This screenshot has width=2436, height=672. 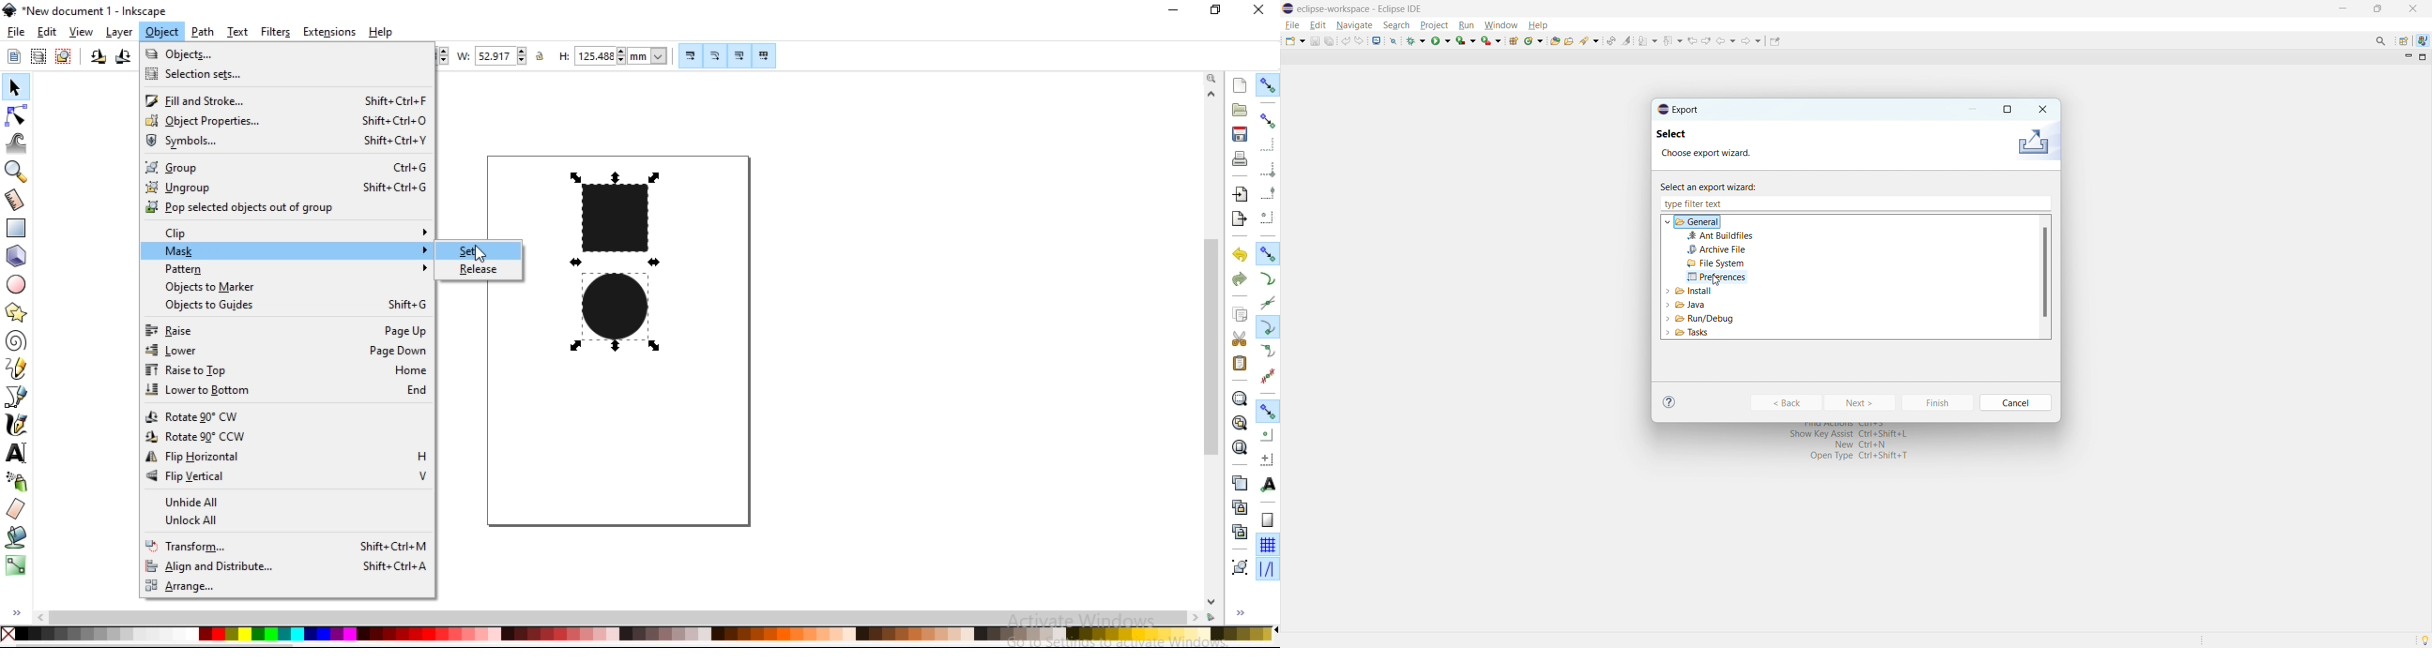 I want to click on fill bounded areas, so click(x=17, y=538).